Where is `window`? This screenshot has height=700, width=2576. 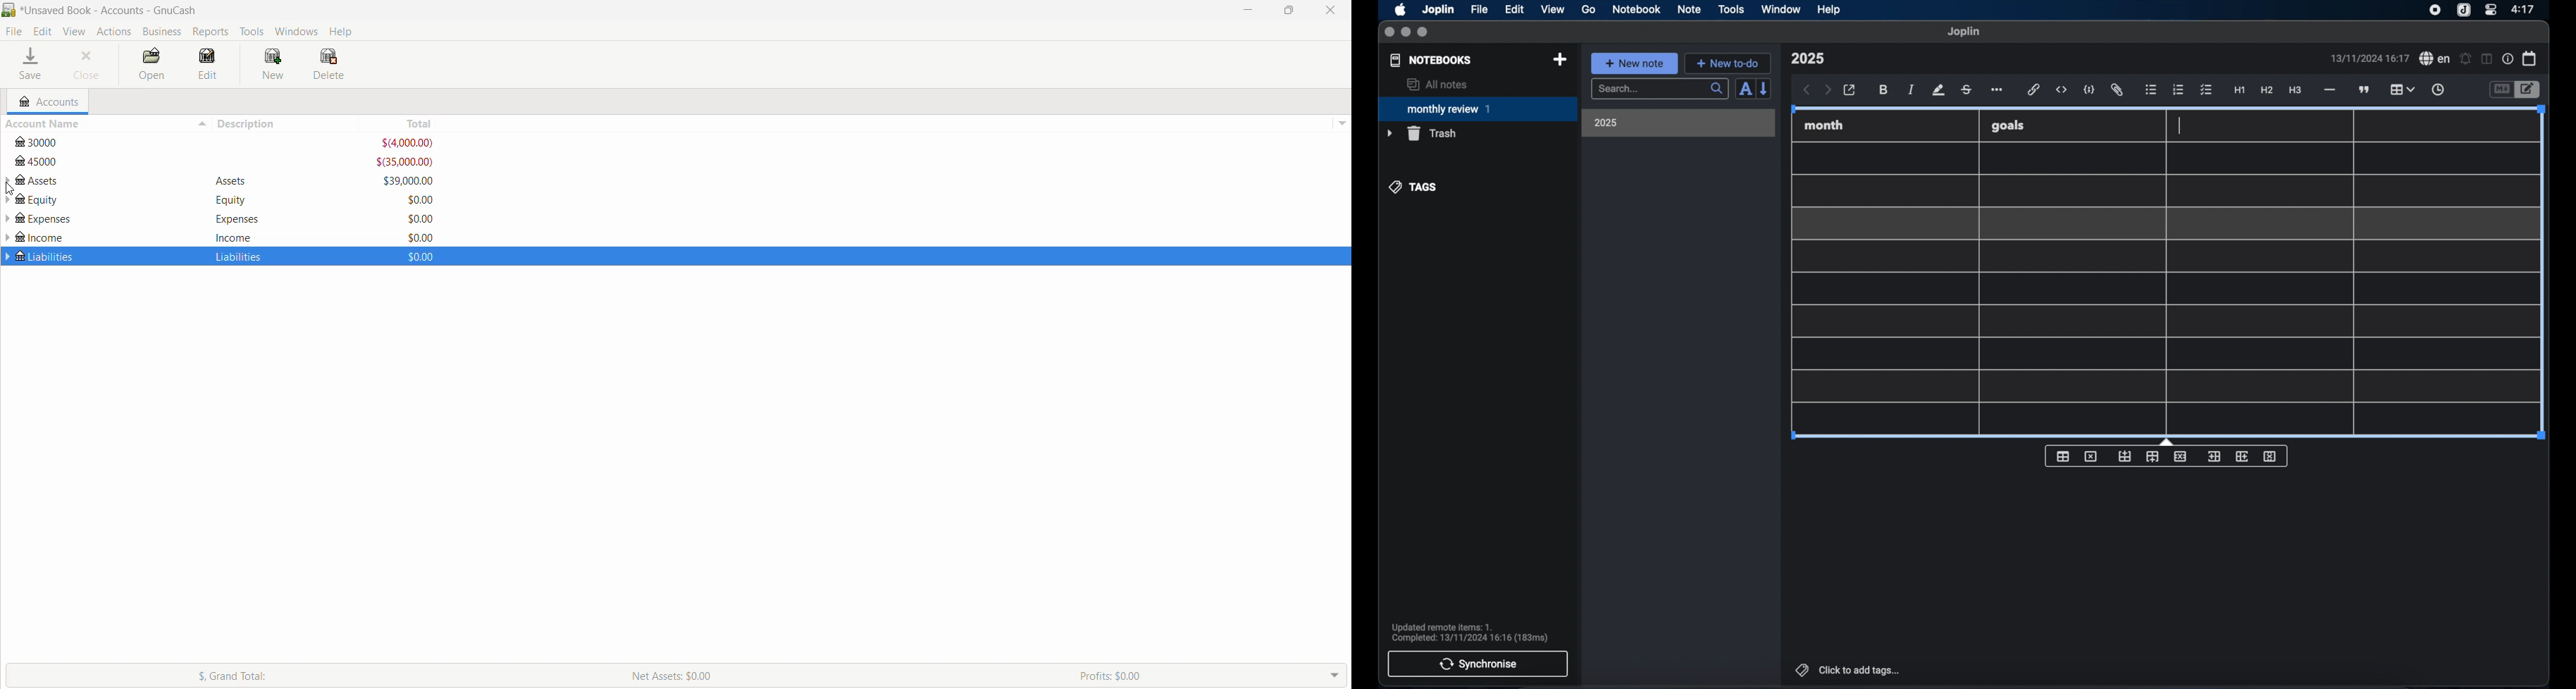 window is located at coordinates (1781, 9).